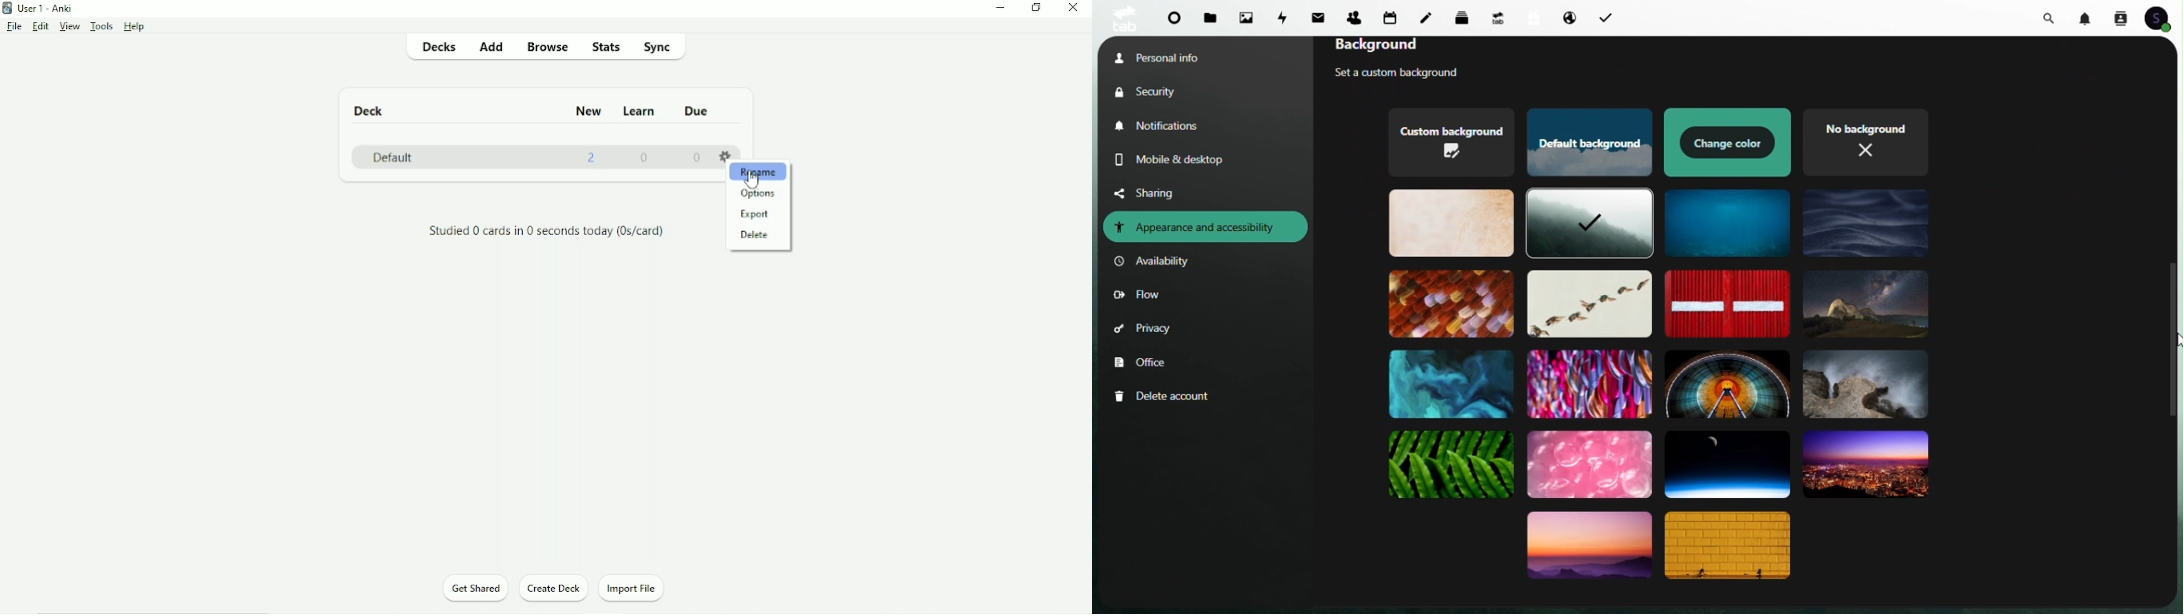 Image resolution: width=2184 pixels, height=616 pixels. I want to click on User 1 - Anki, so click(44, 8).